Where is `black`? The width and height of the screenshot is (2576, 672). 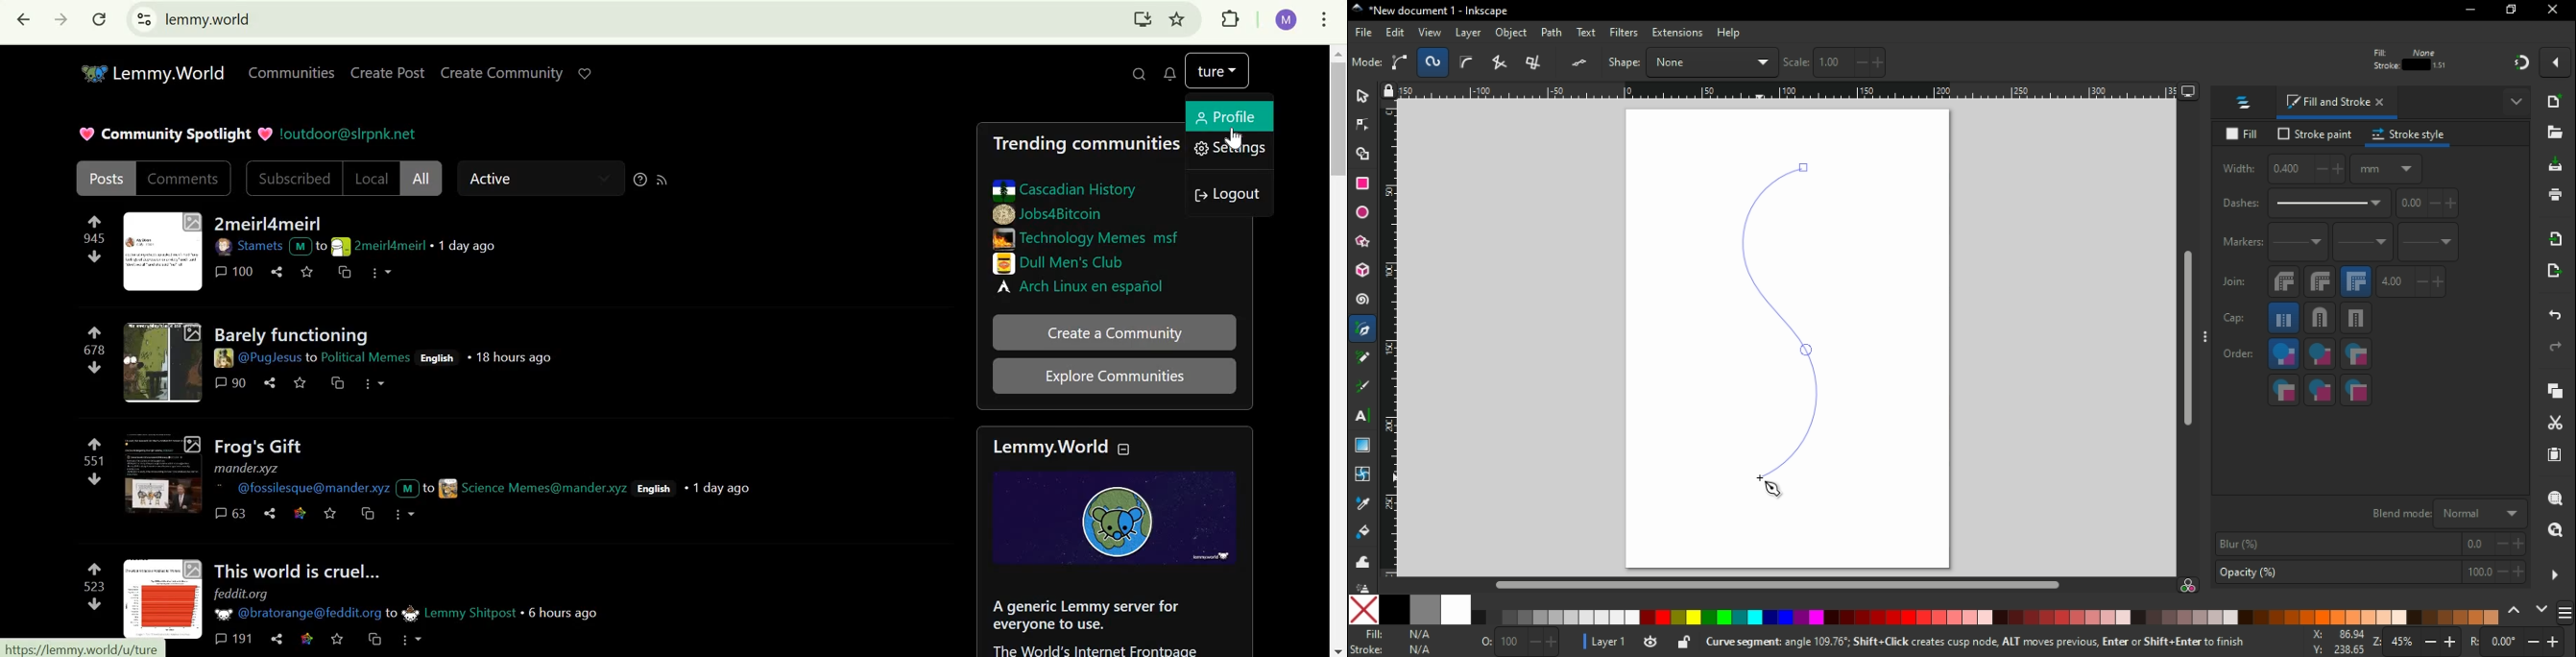 black is located at coordinates (1392, 610).